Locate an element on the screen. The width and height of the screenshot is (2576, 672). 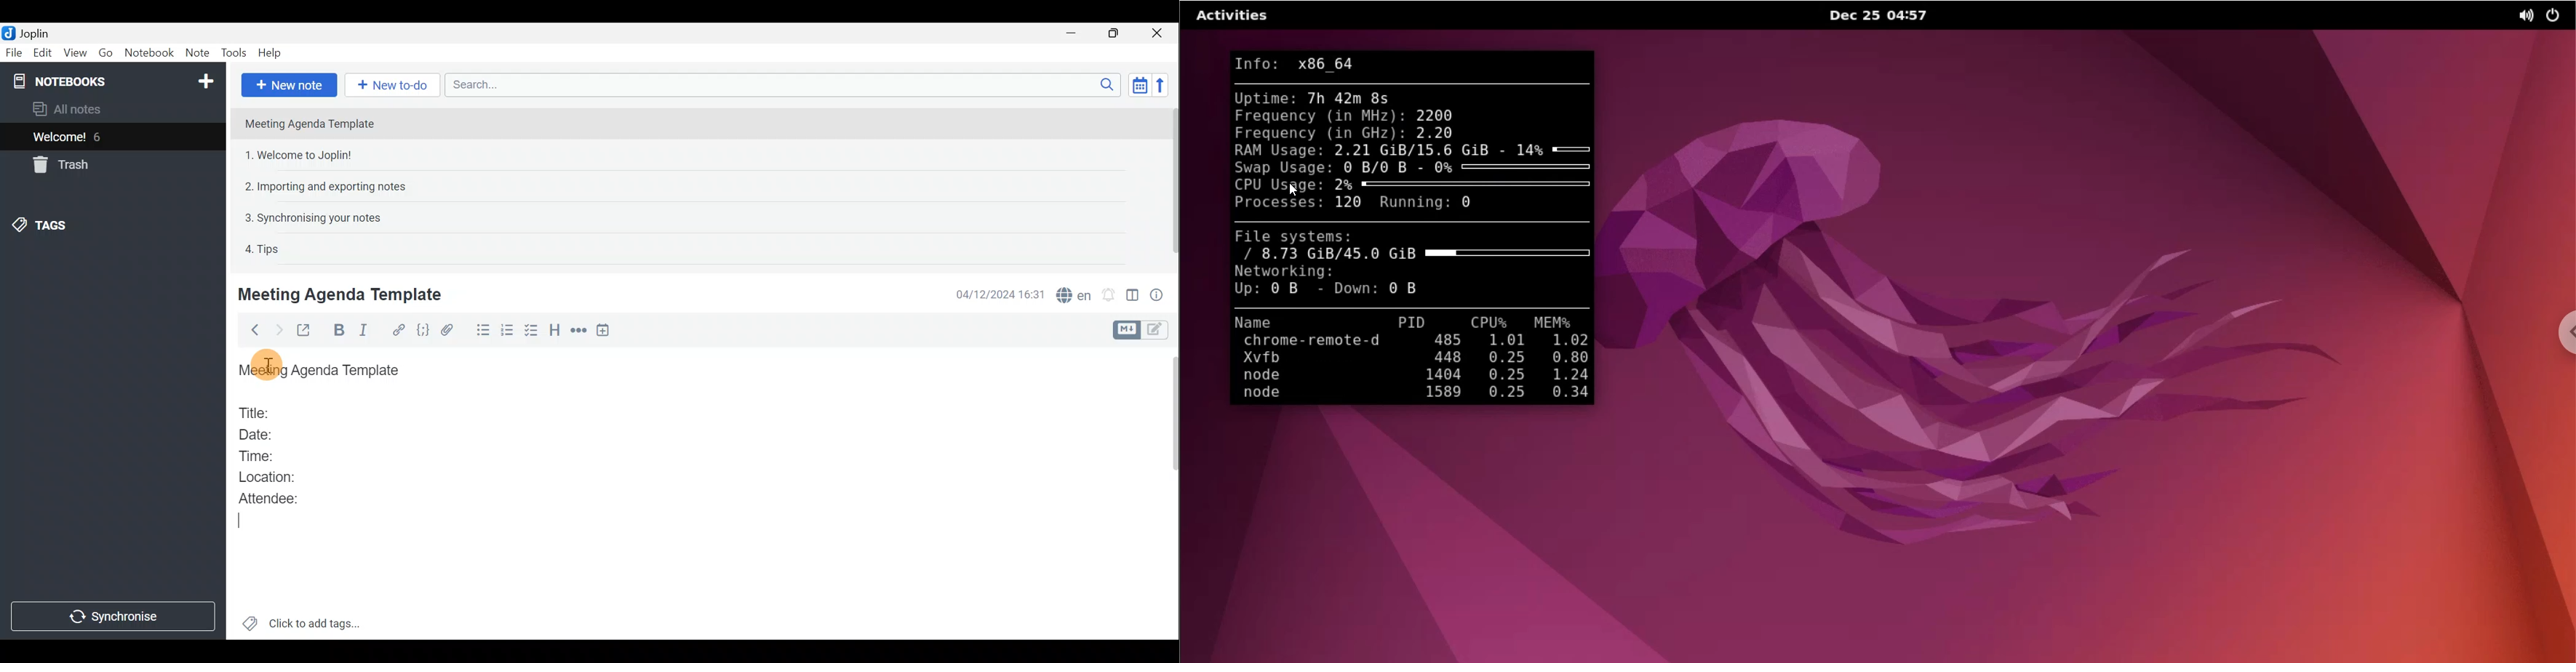
Insert time is located at coordinates (606, 332).